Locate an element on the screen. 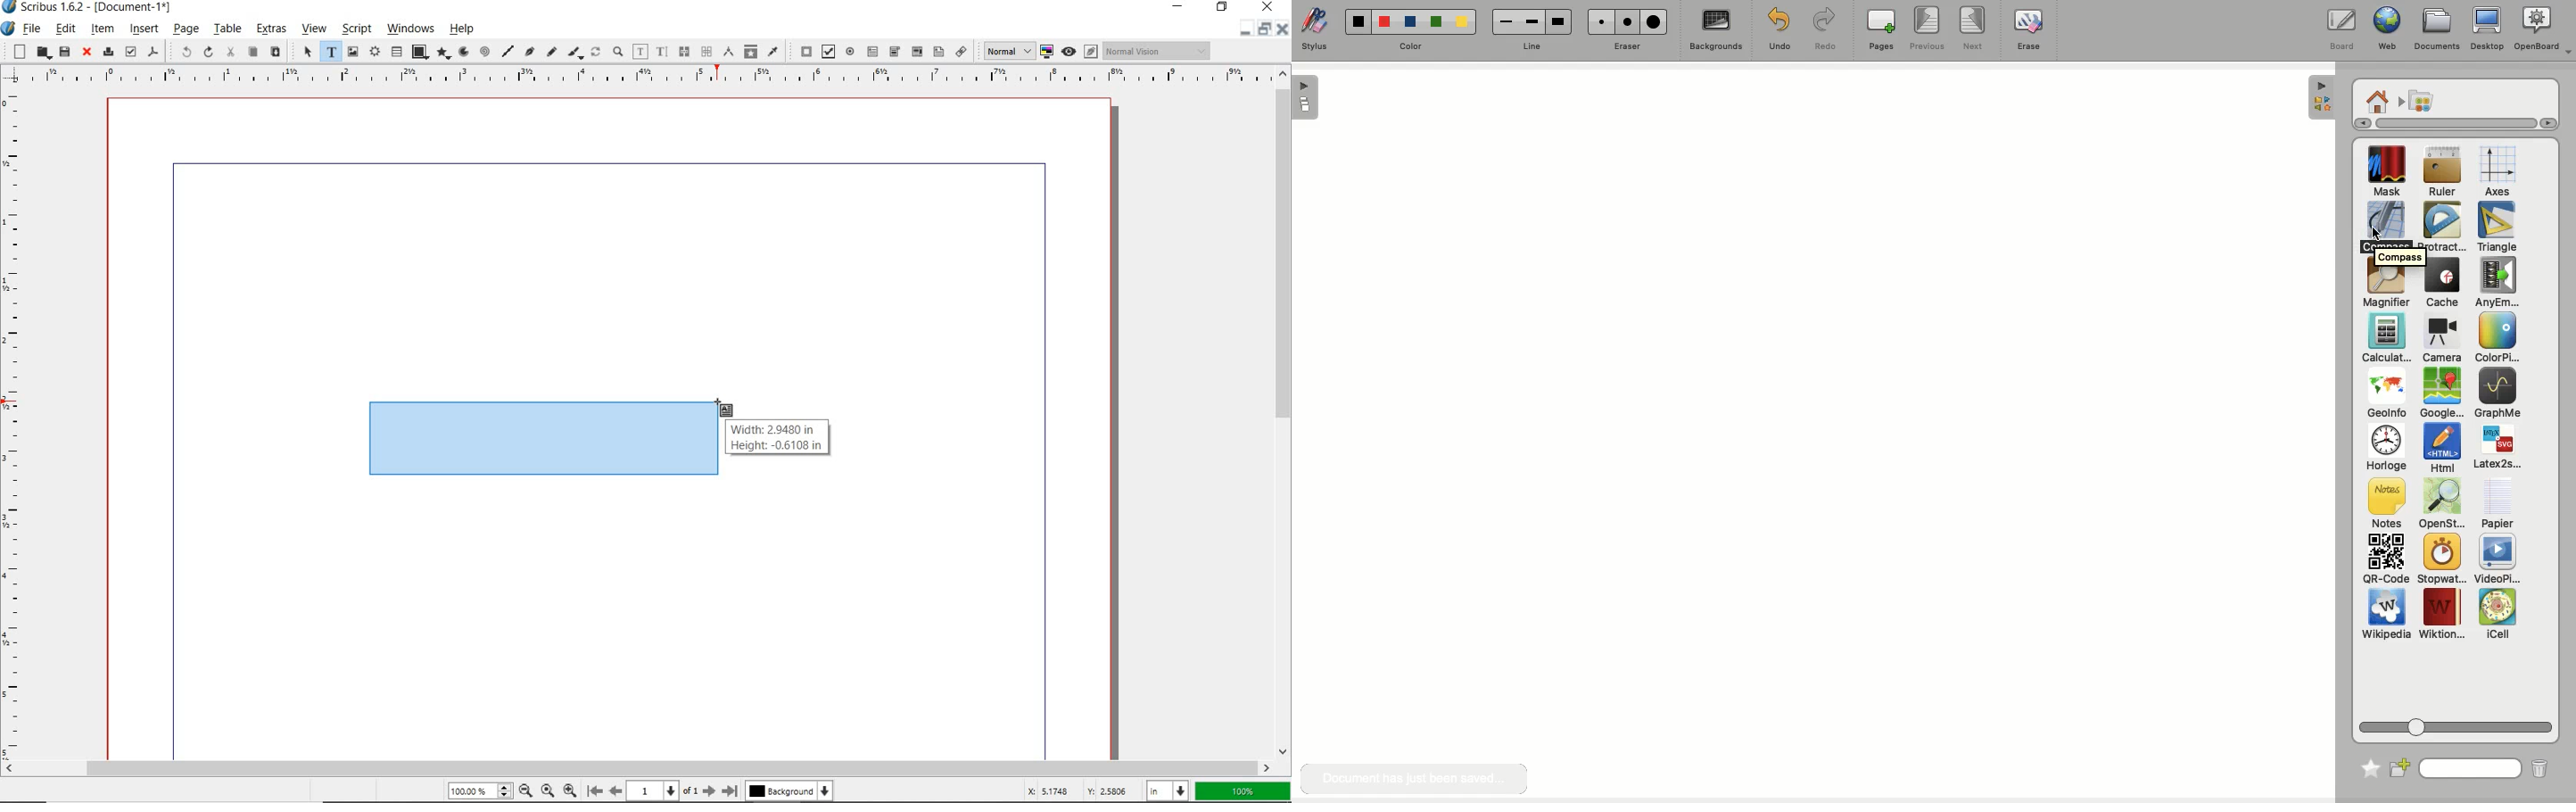  preflight verifier is located at coordinates (131, 52).